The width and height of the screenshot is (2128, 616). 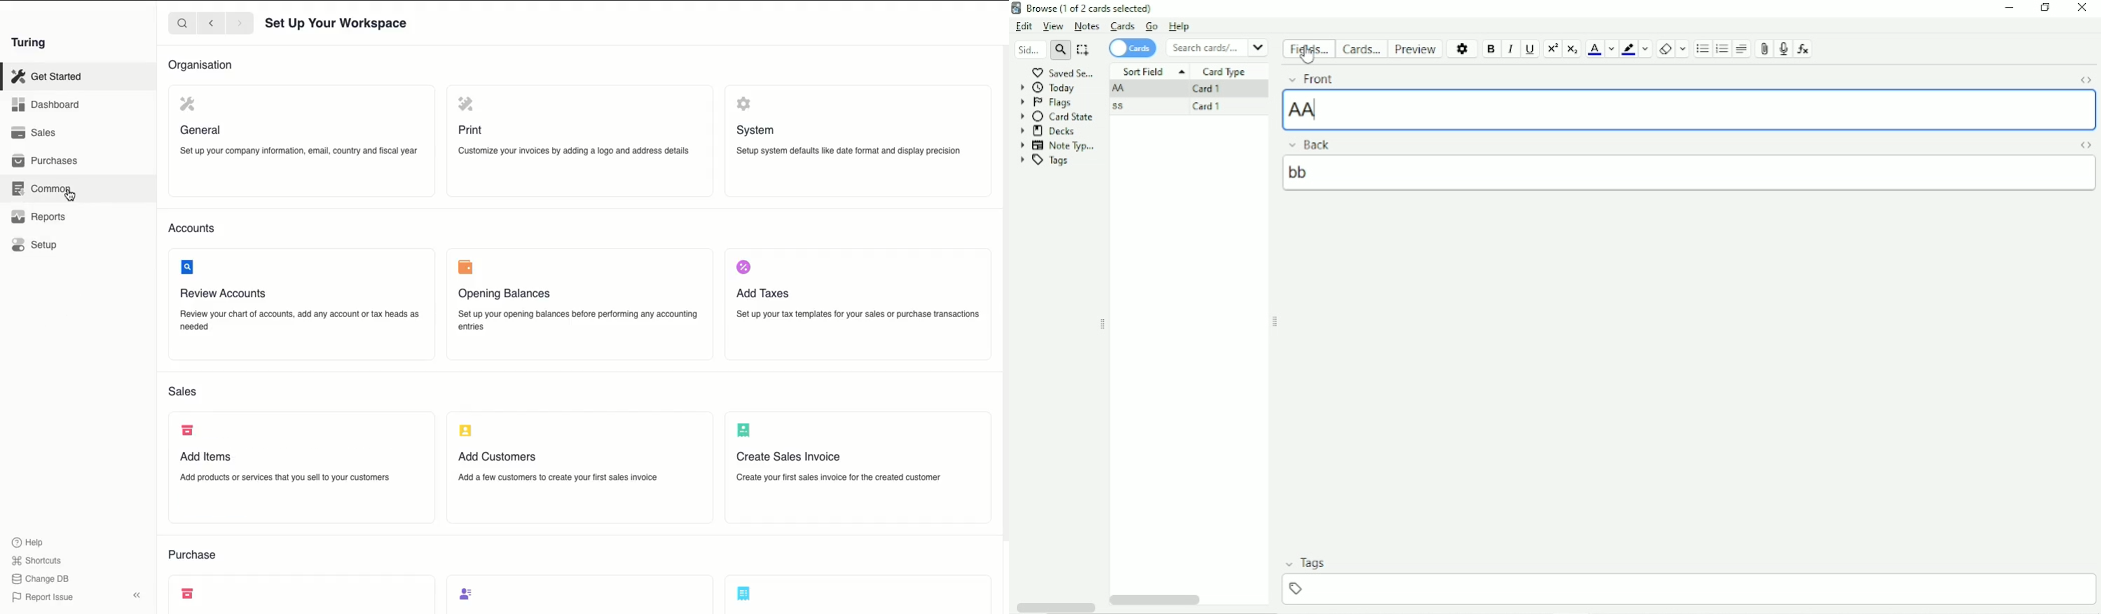 I want to click on Cards, so click(x=1360, y=48).